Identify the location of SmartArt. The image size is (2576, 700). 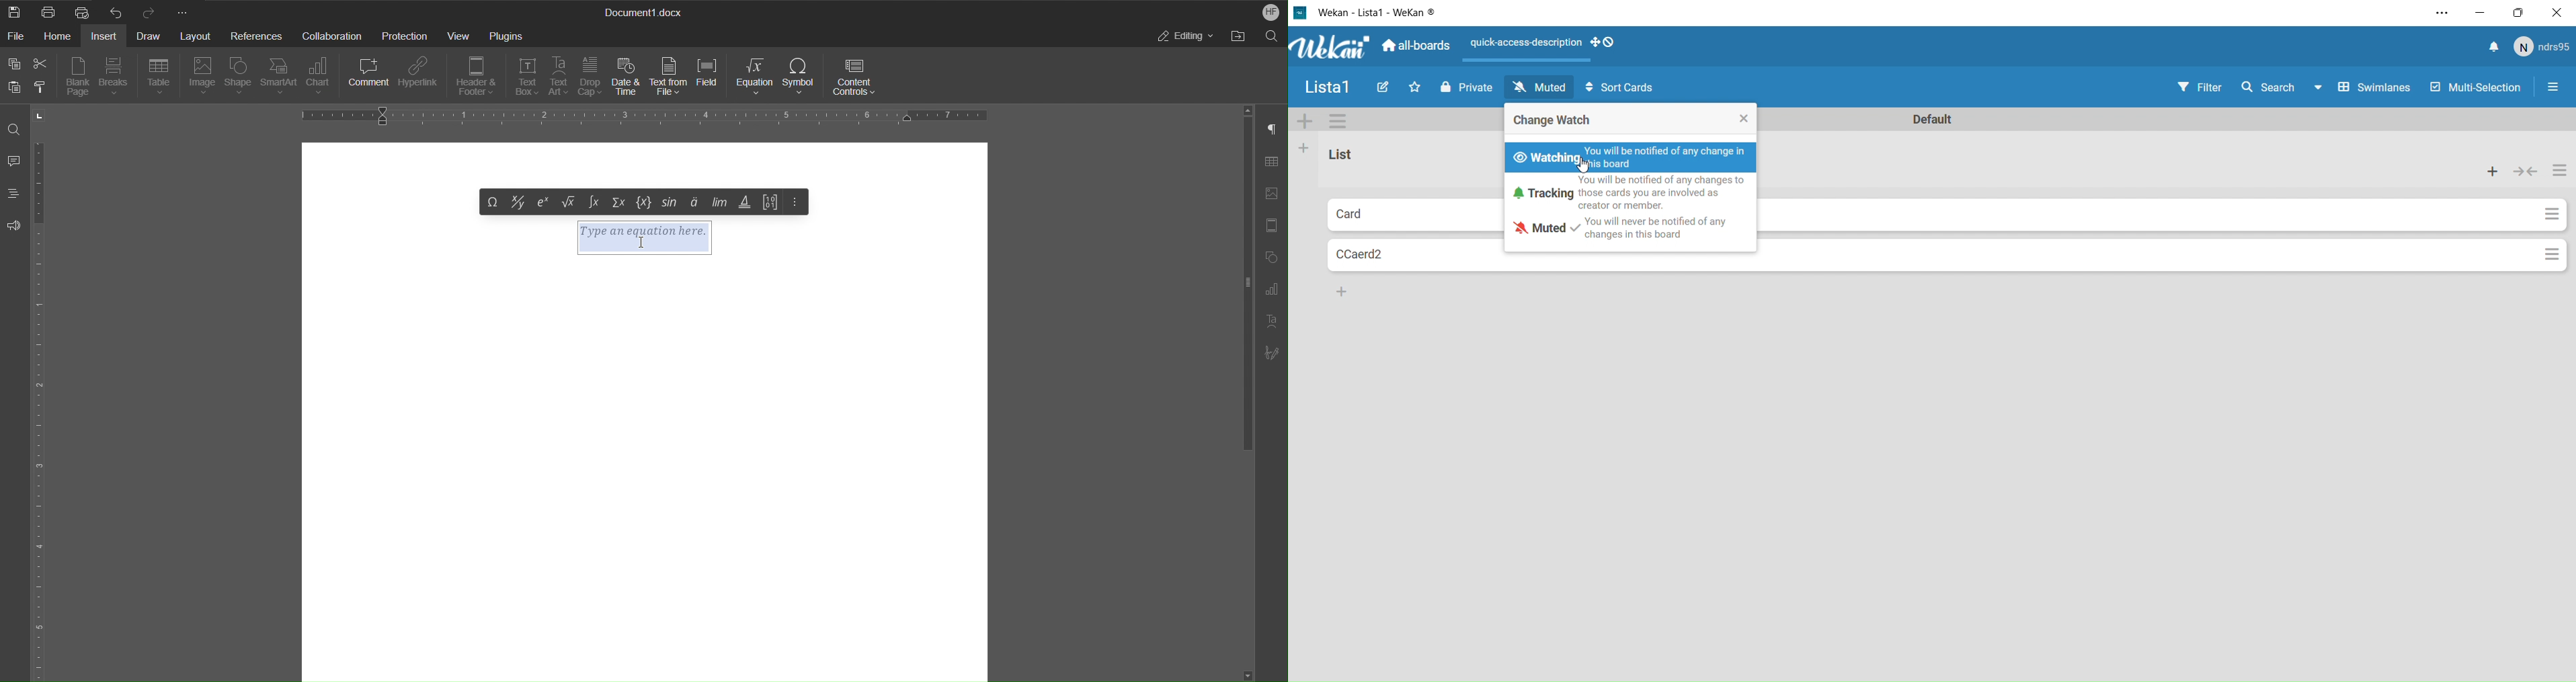
(279, 77).